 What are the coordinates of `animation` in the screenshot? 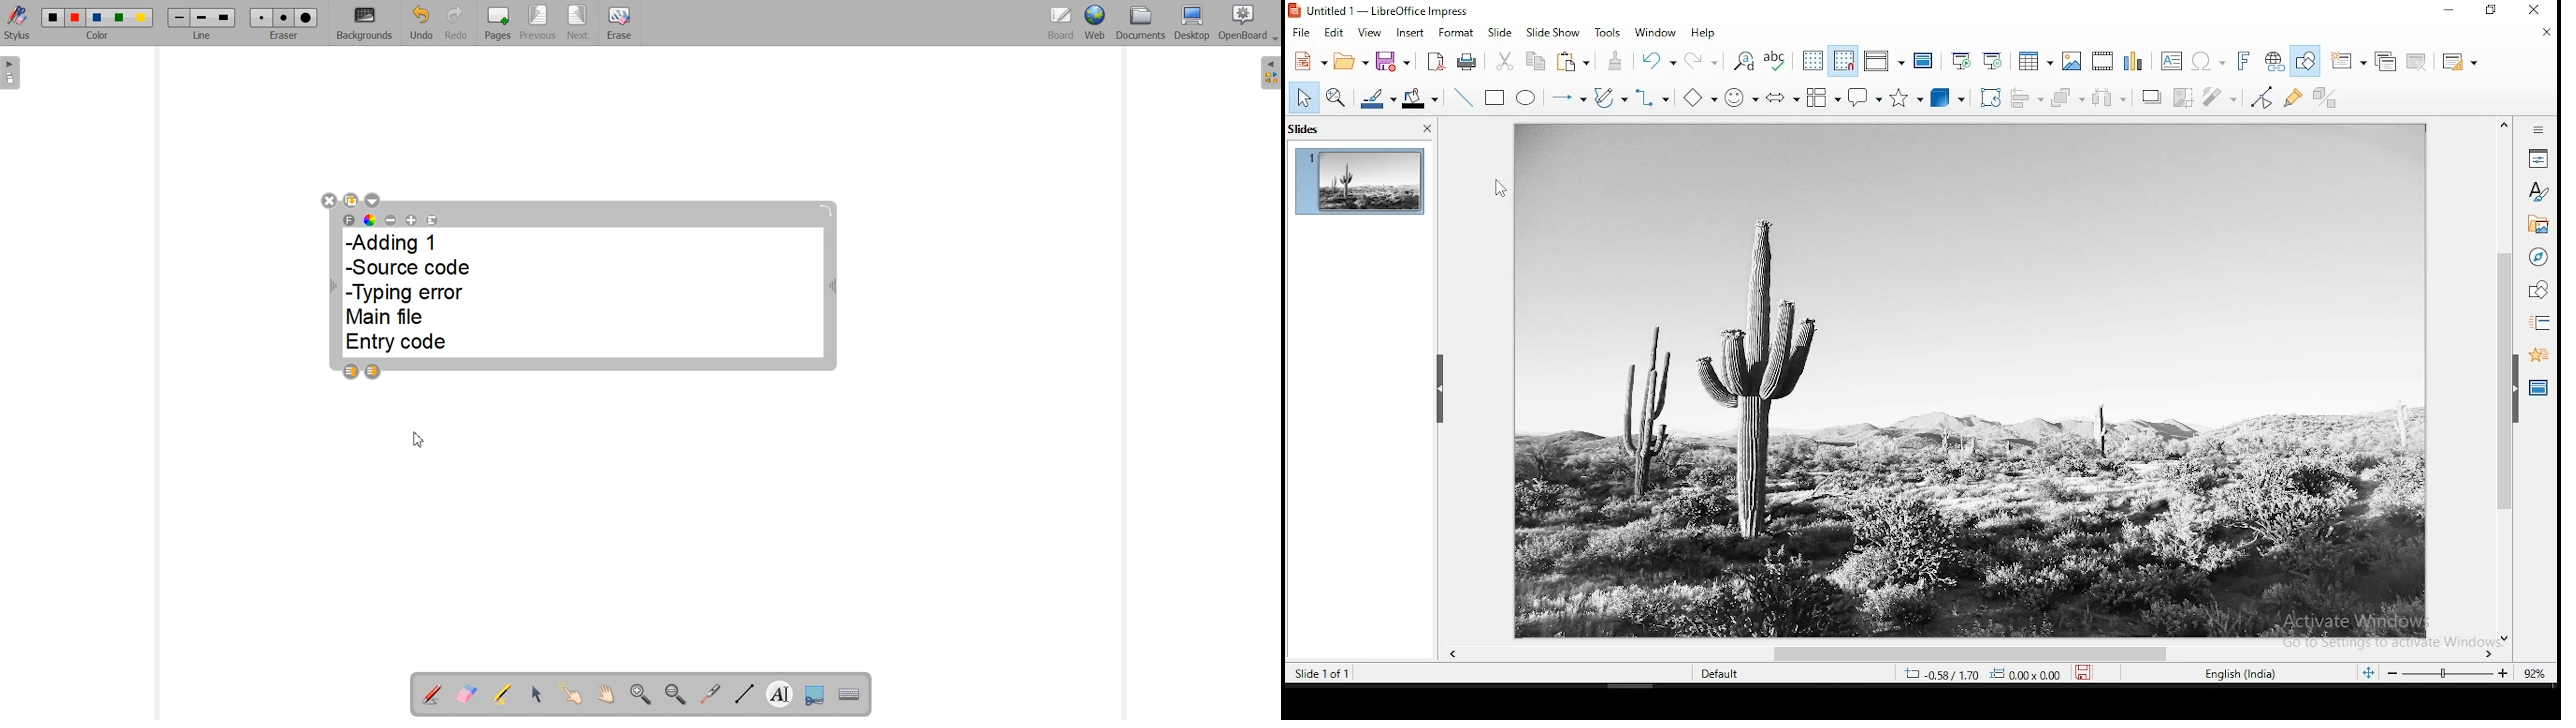 It's located at (2539, 355).